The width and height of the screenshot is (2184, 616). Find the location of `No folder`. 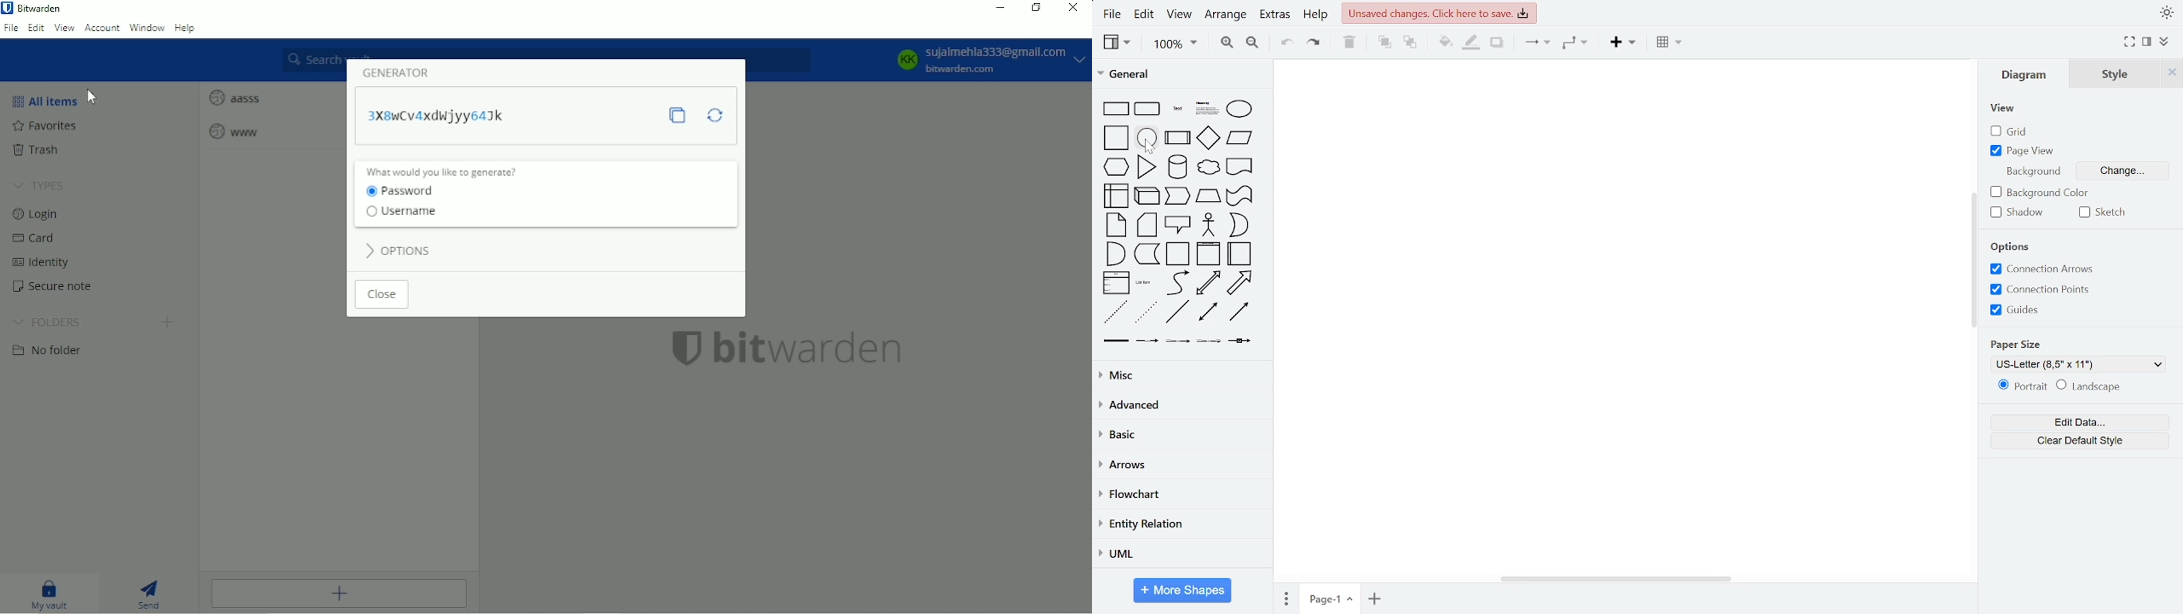

No folder is located at coordinates (48, 350).